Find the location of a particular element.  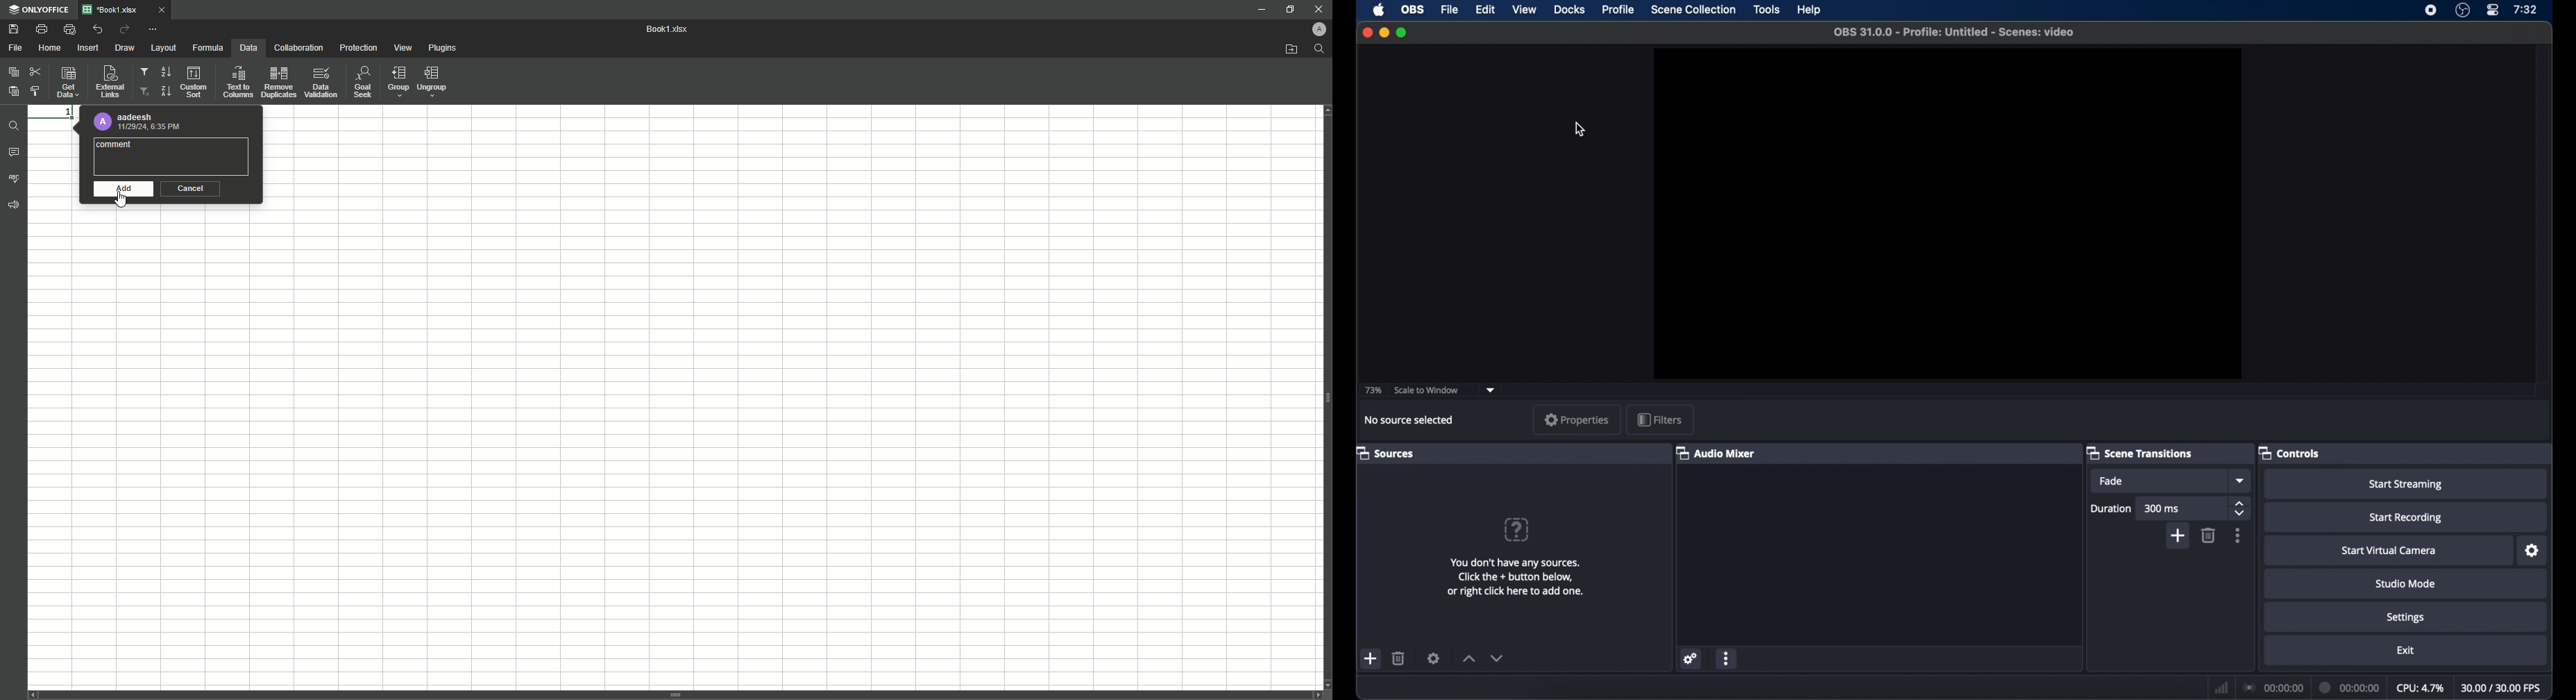

30.00/30.00 FPS is located at coordinates (2502, 688).